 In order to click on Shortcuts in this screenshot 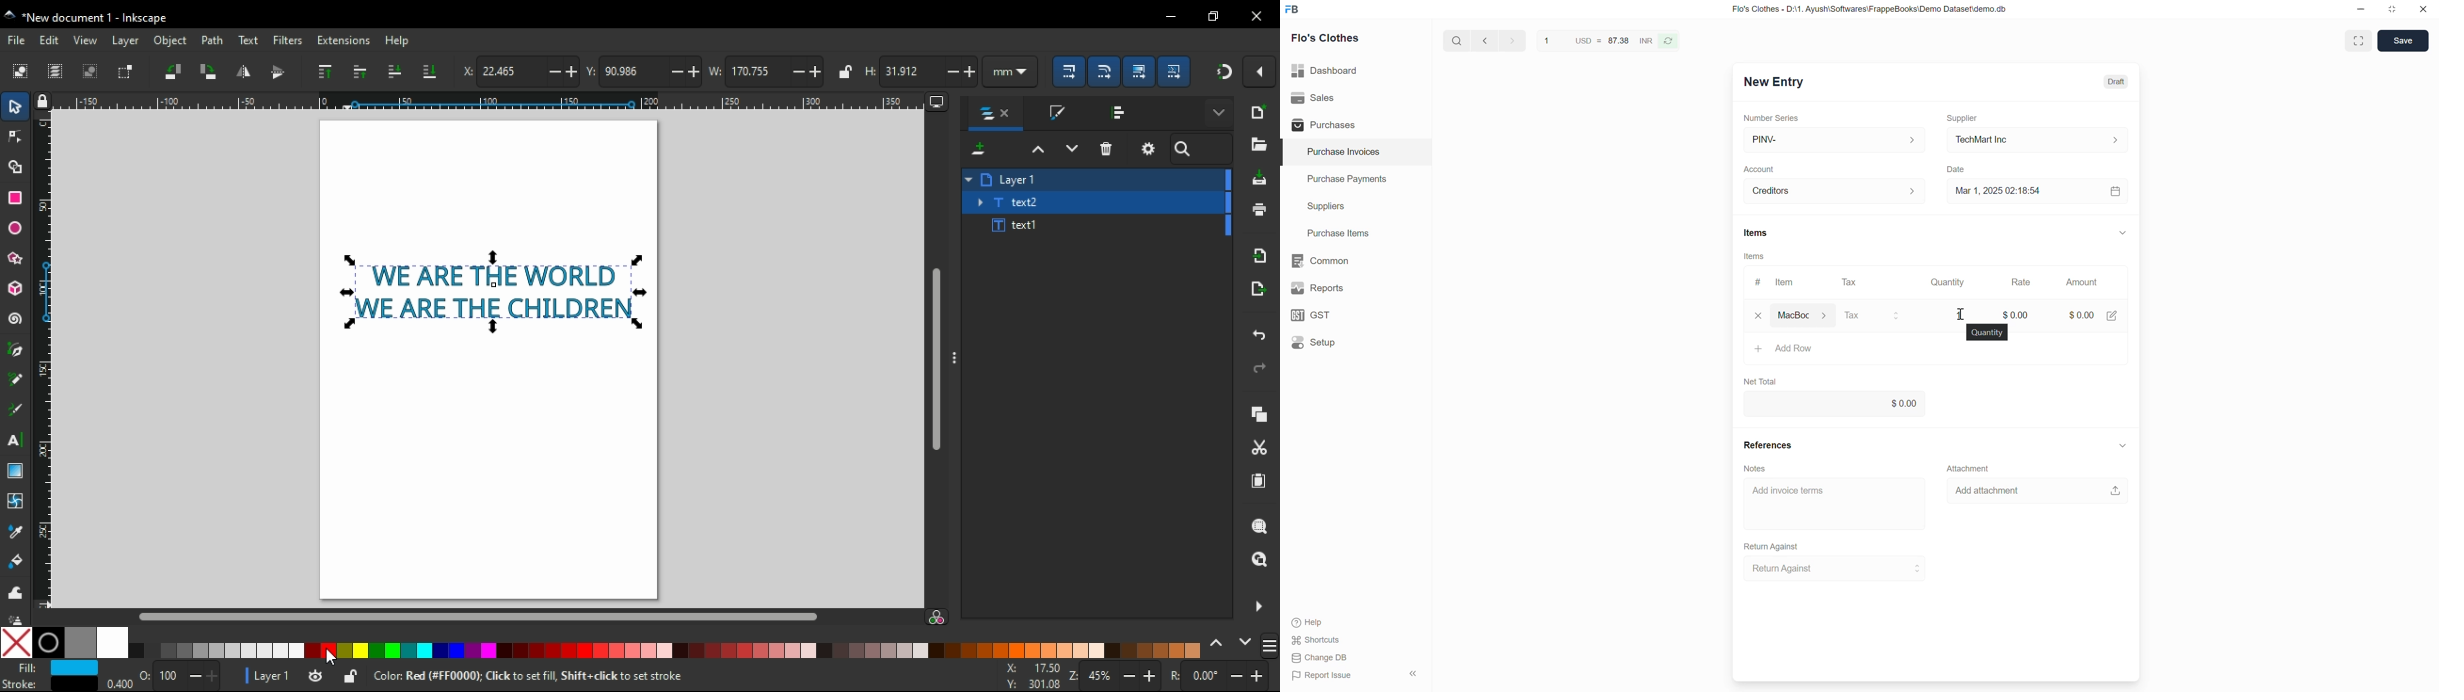, I will do `click(1316, 640)`.